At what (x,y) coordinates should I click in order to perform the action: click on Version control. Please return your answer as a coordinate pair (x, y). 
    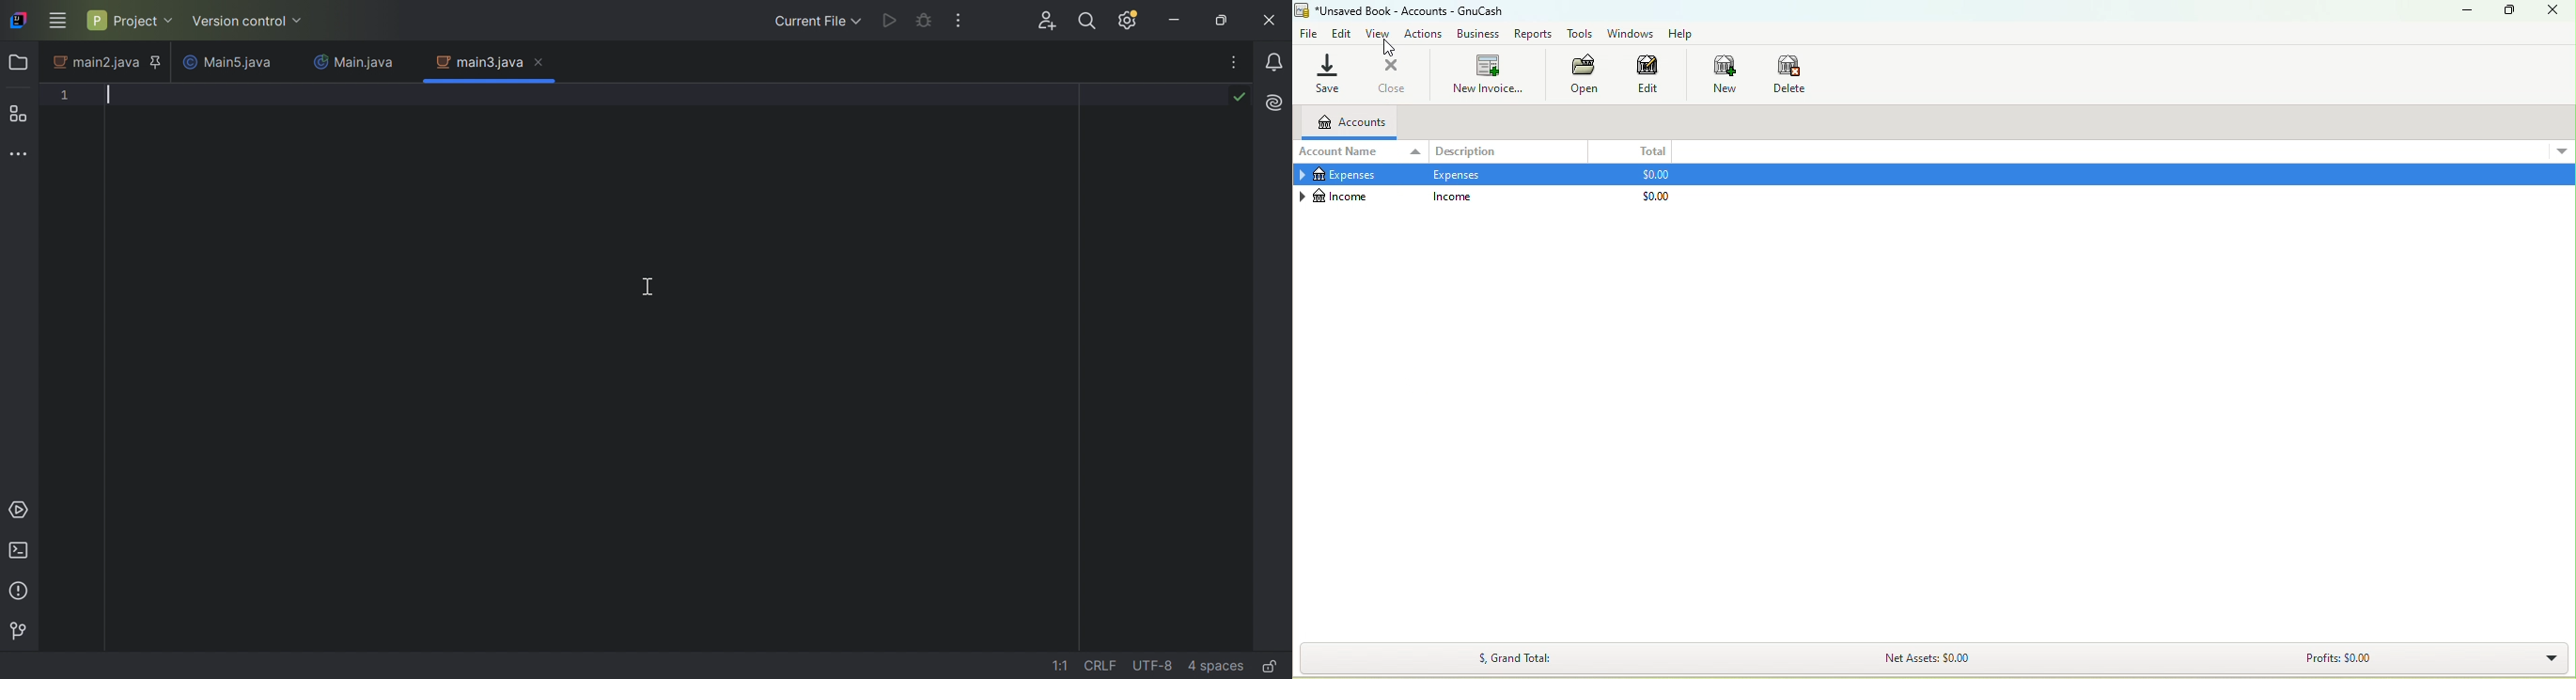
    Looking at the image, I should click on (16, 630).